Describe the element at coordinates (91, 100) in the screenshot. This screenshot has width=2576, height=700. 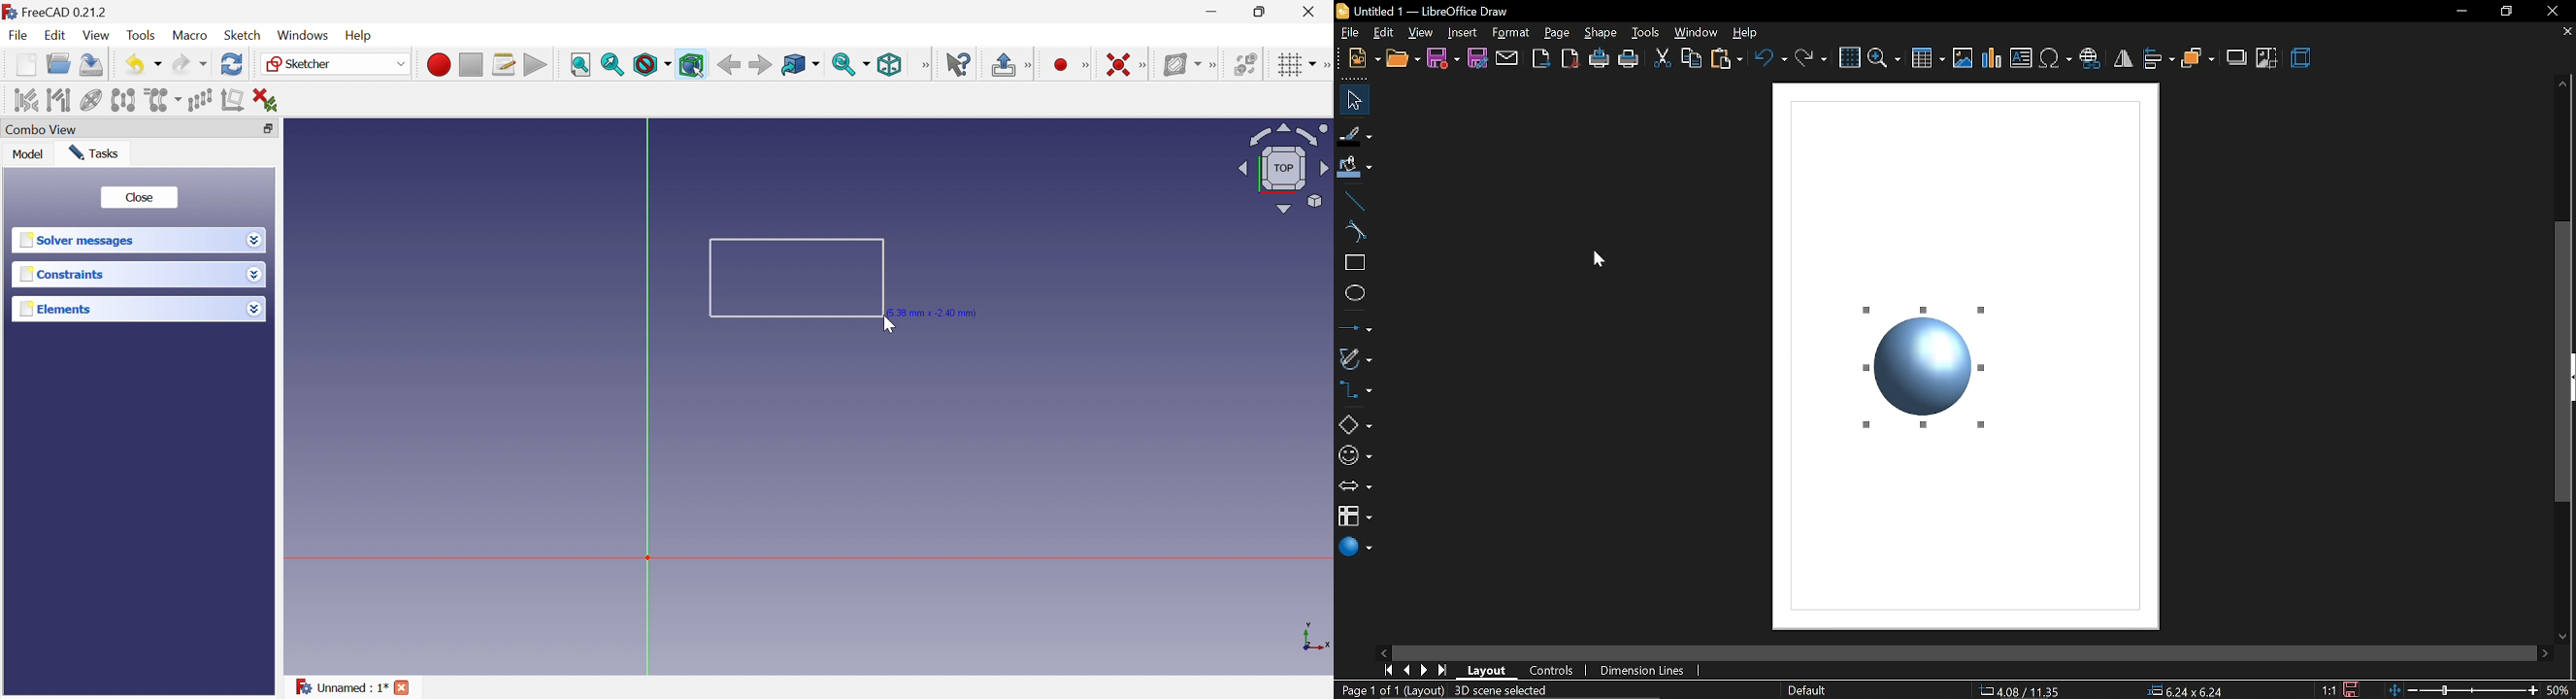
I see `Show/hide internal geometry` at that location.